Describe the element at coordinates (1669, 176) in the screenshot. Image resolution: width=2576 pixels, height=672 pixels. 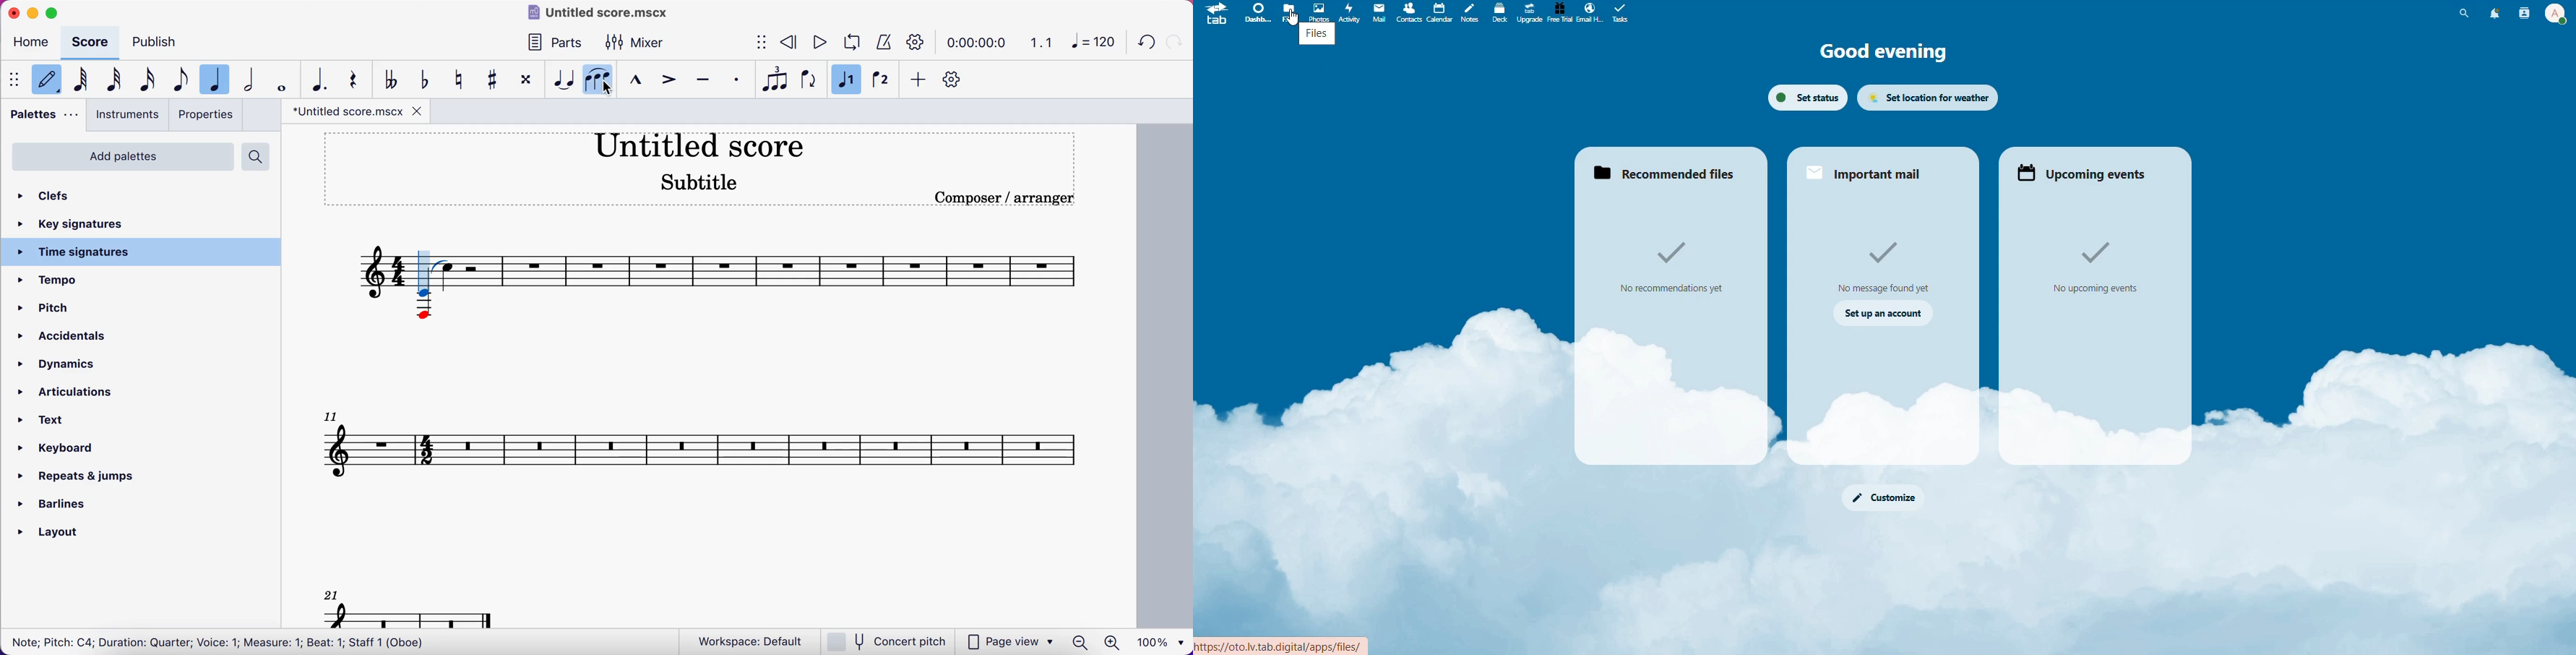
I see `Recommended Files` at that location.